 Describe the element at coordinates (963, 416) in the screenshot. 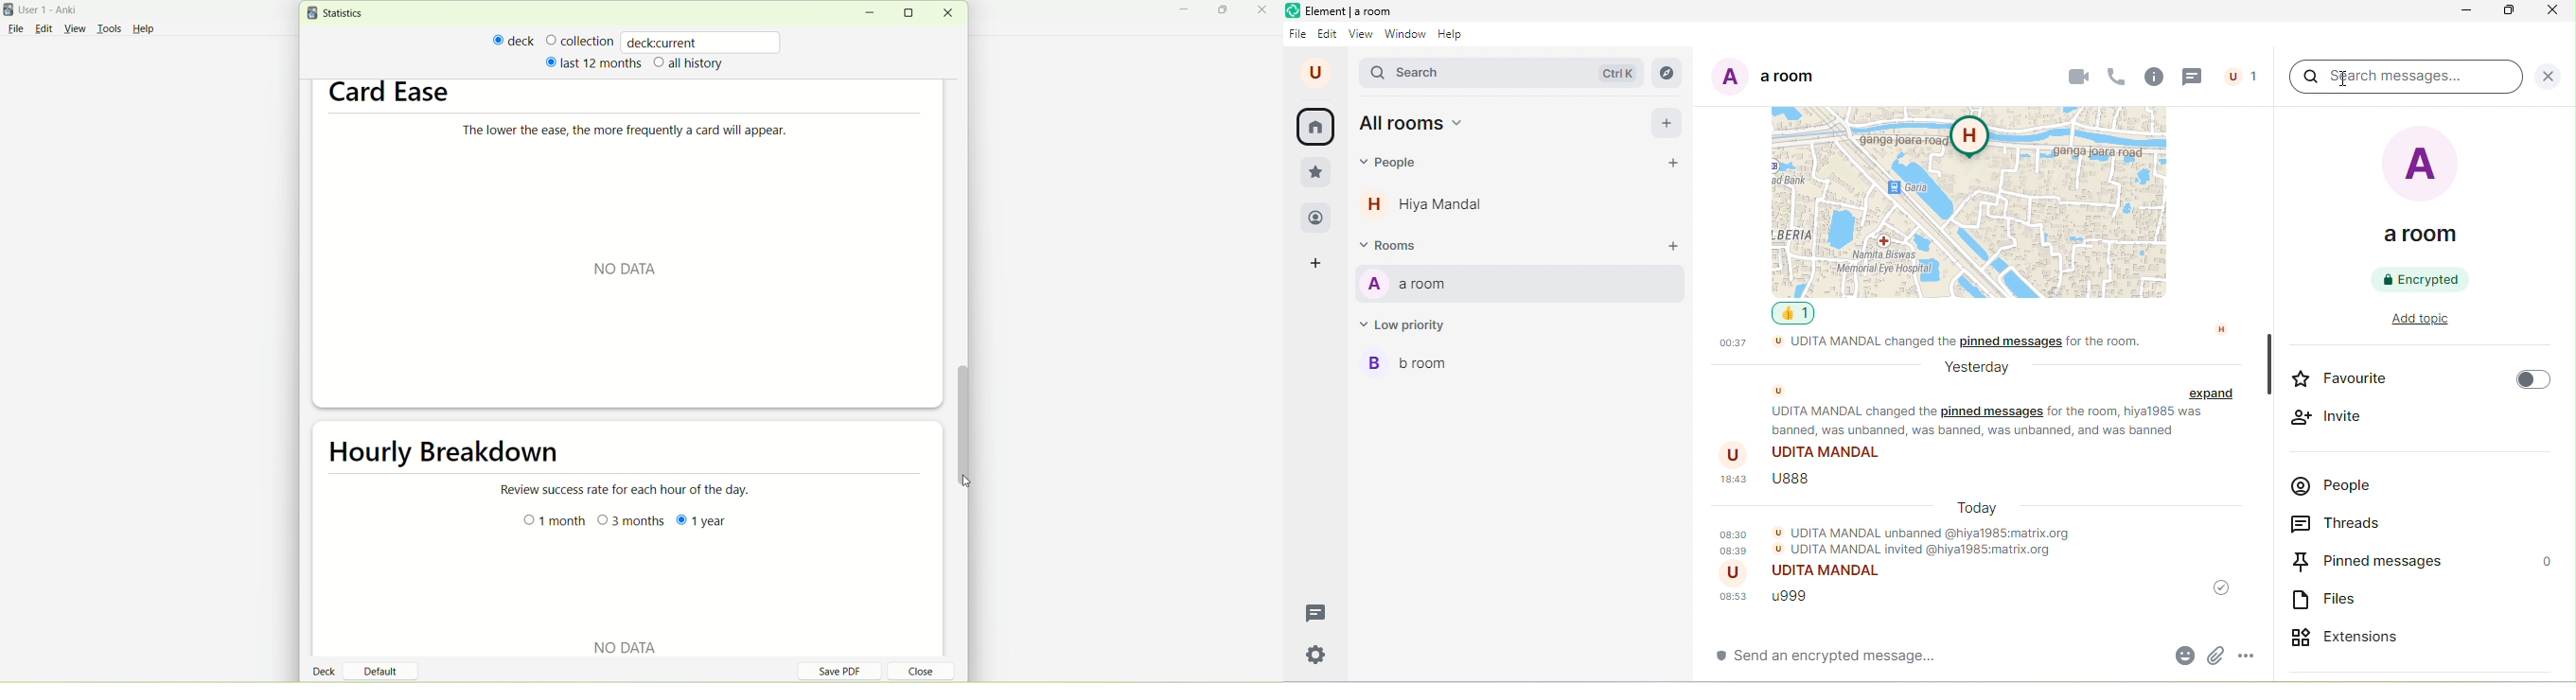

I see `vertical scroll bar` at that location.